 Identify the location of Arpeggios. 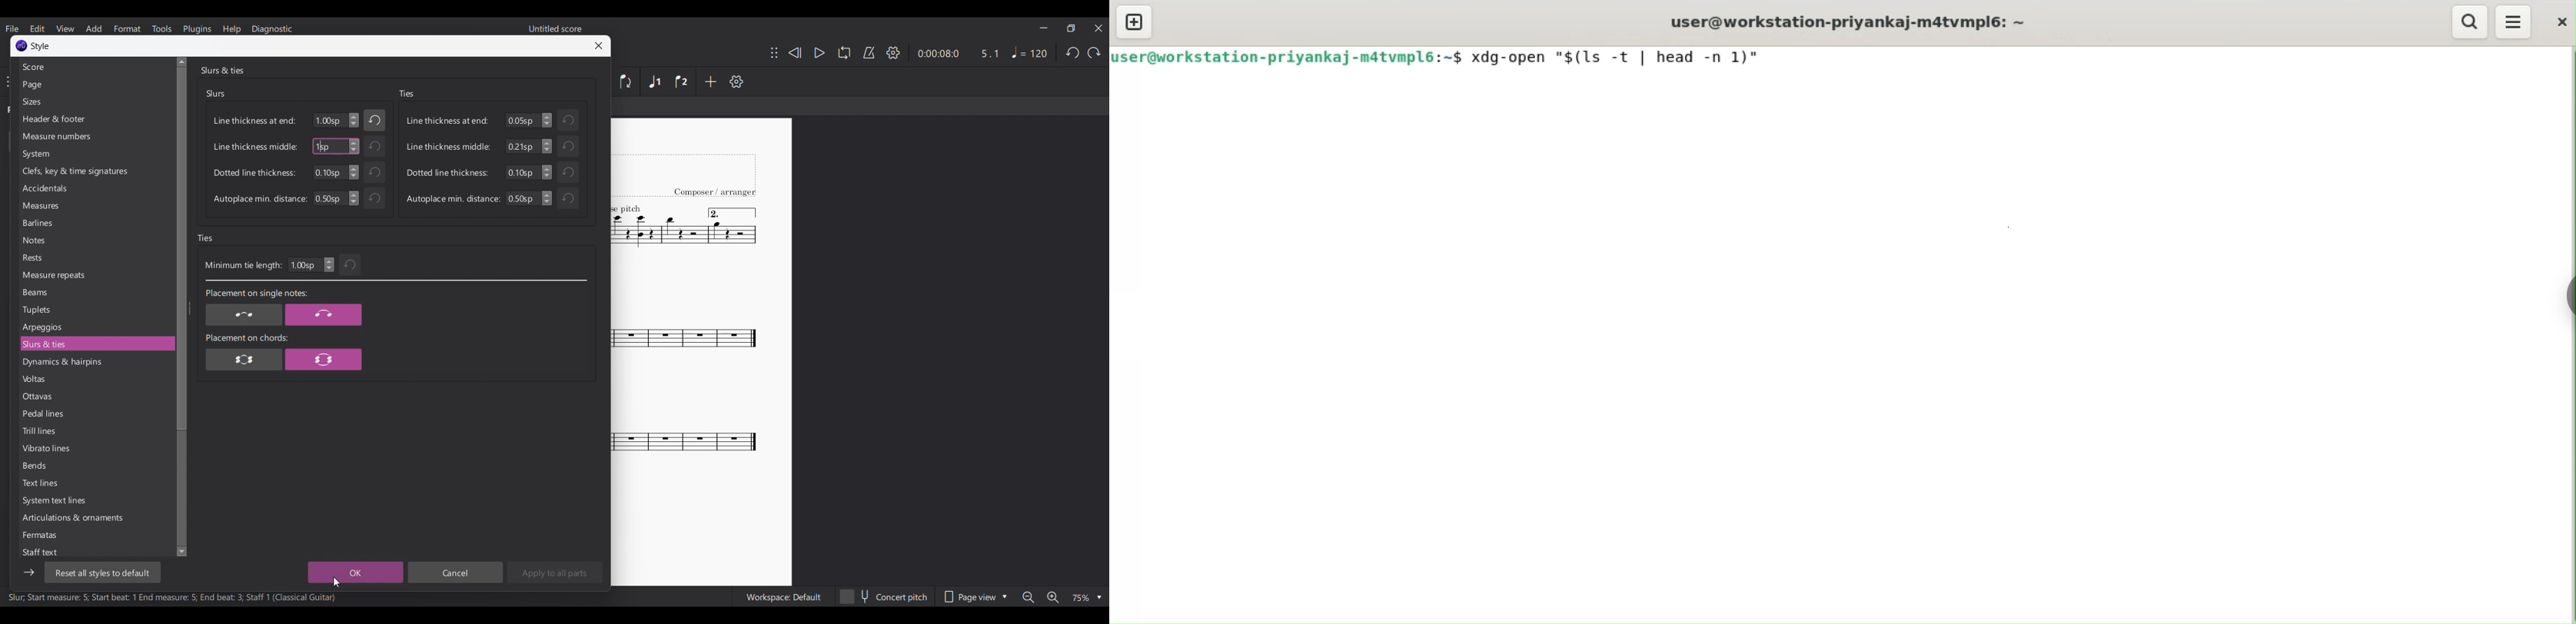
(95, 327).